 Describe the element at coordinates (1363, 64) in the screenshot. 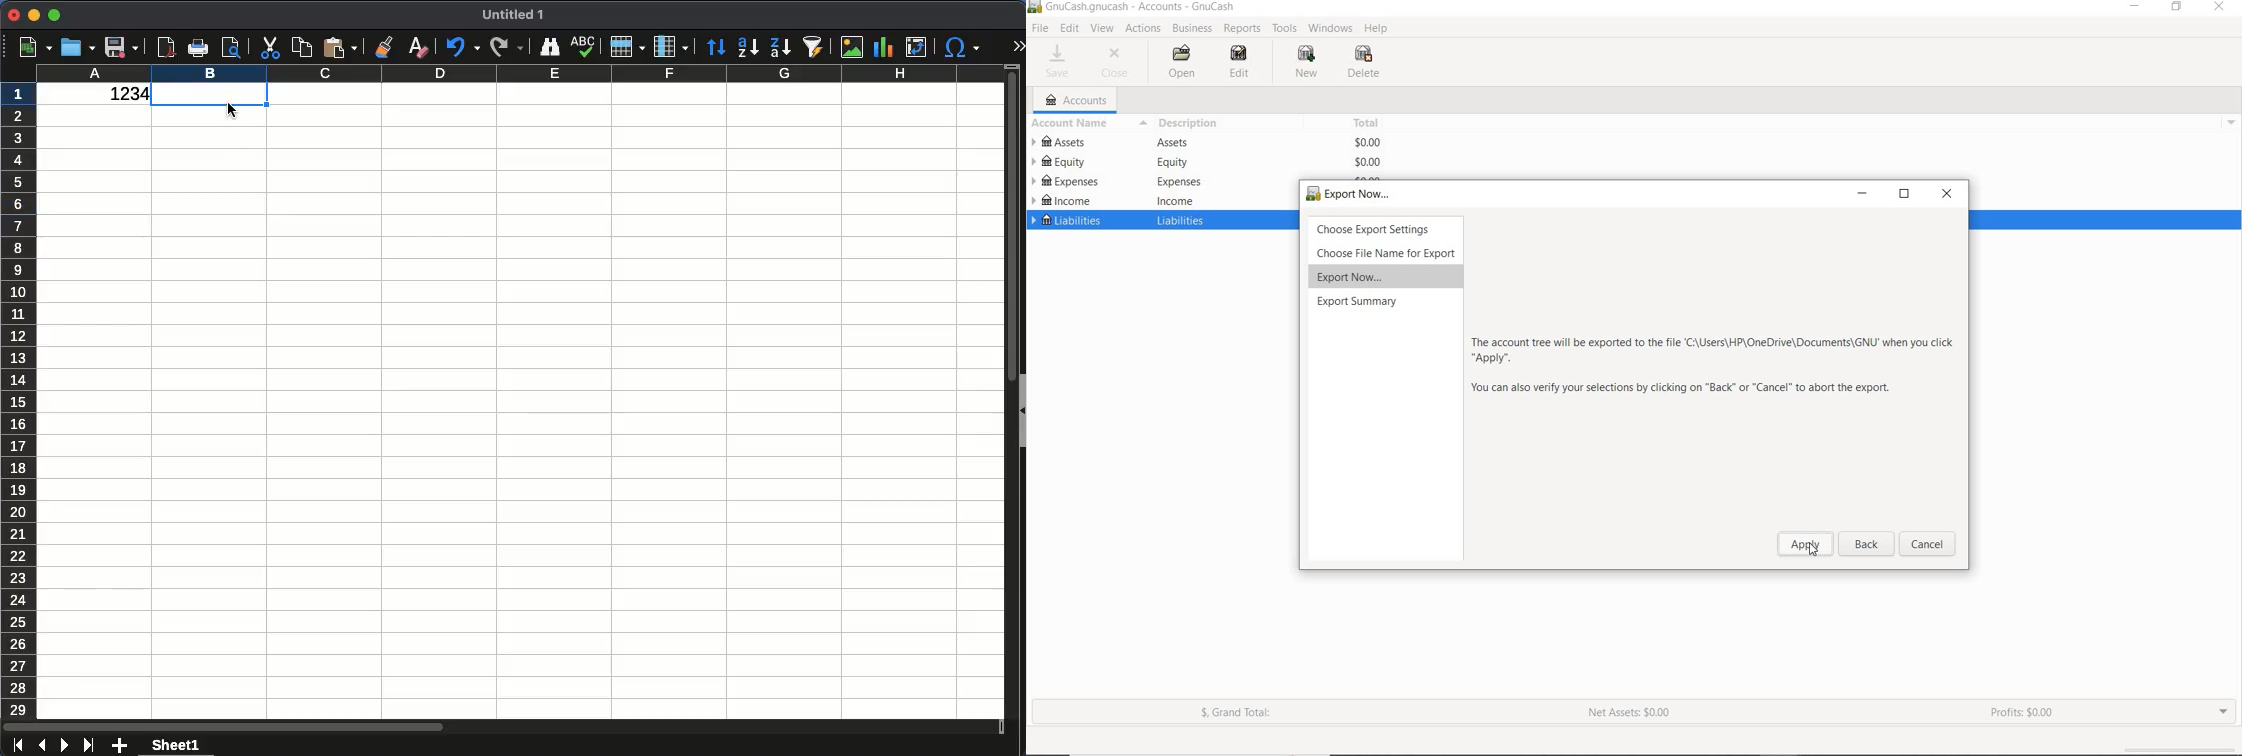

I see `DELETE` at that location.